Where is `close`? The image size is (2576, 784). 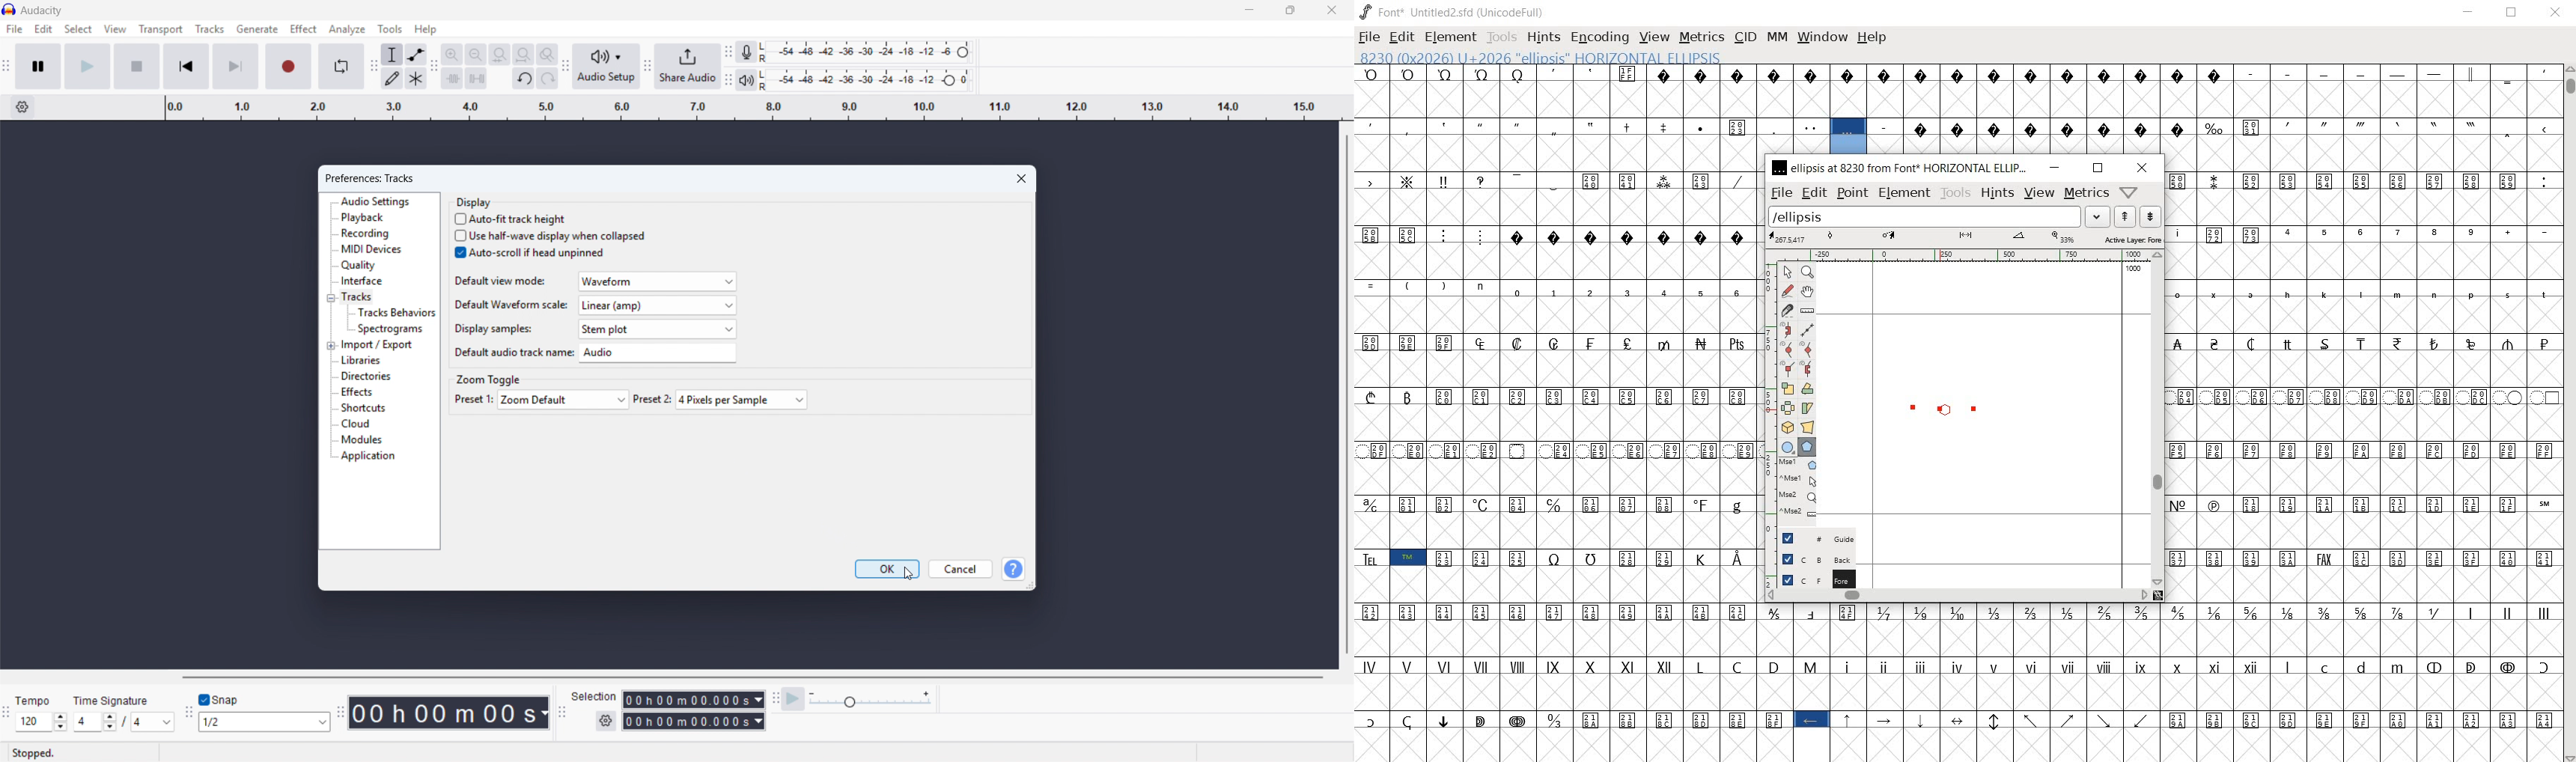
close is located at coordinates (2141, 167).